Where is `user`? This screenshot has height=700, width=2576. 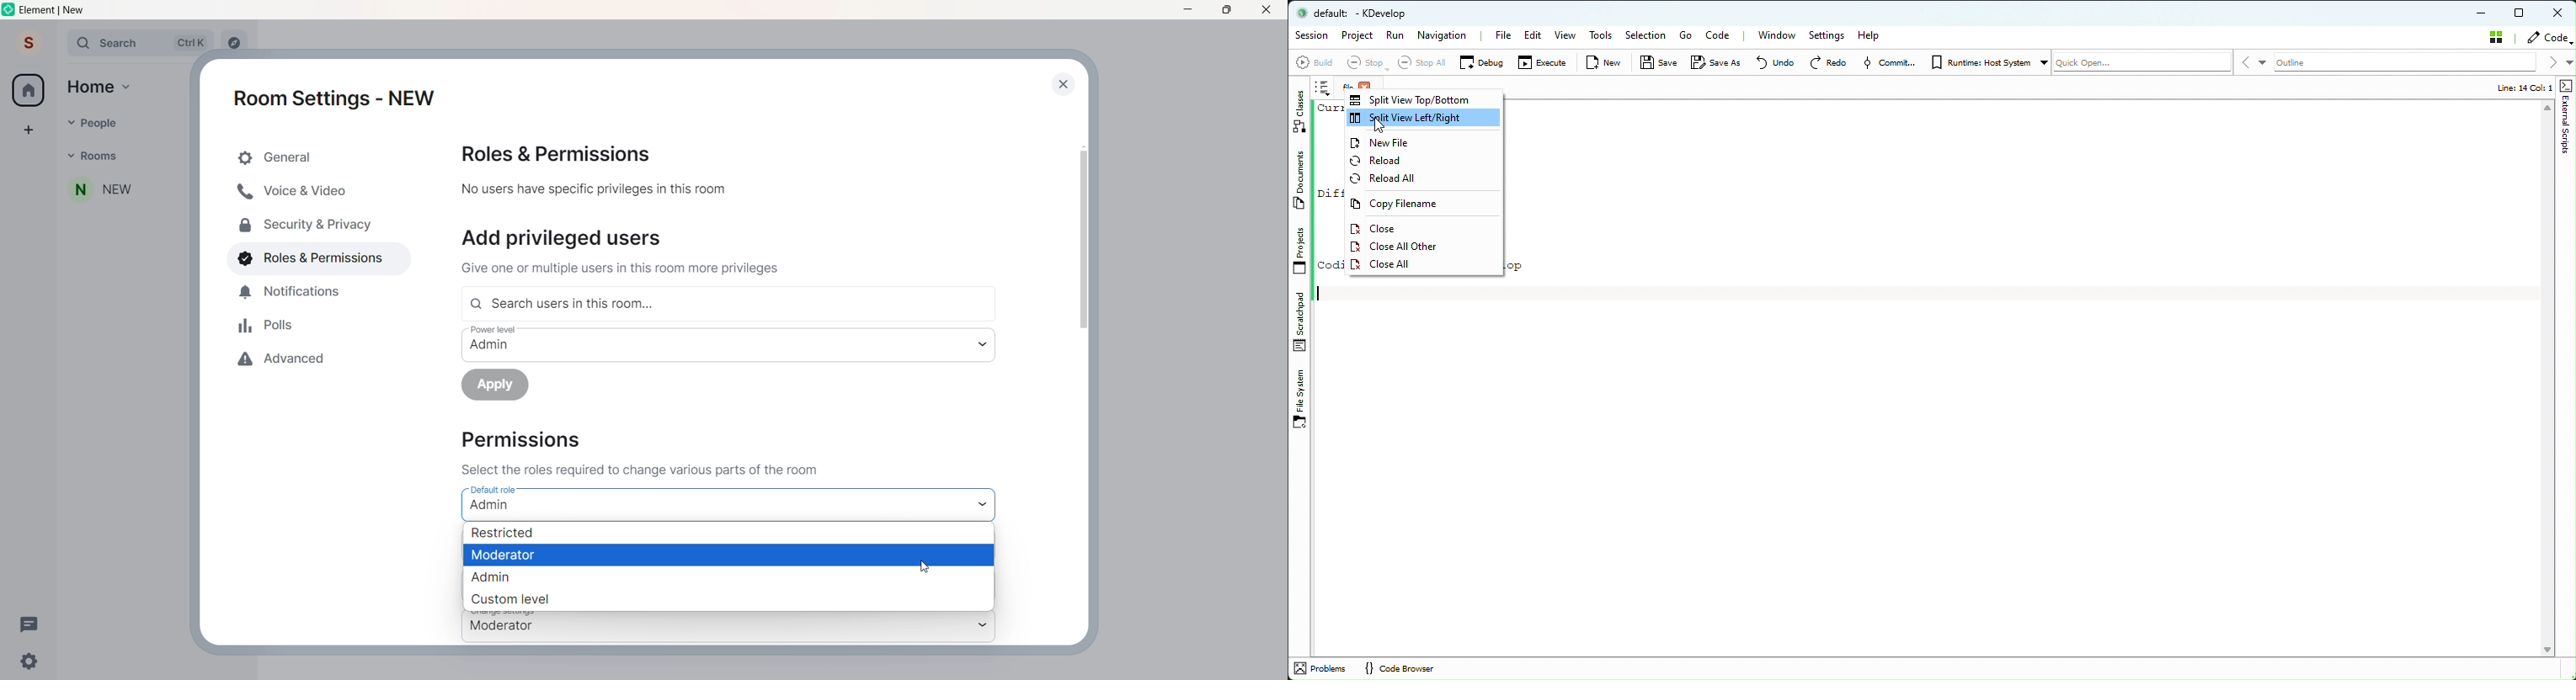
user is located at coordinates (29, 43).